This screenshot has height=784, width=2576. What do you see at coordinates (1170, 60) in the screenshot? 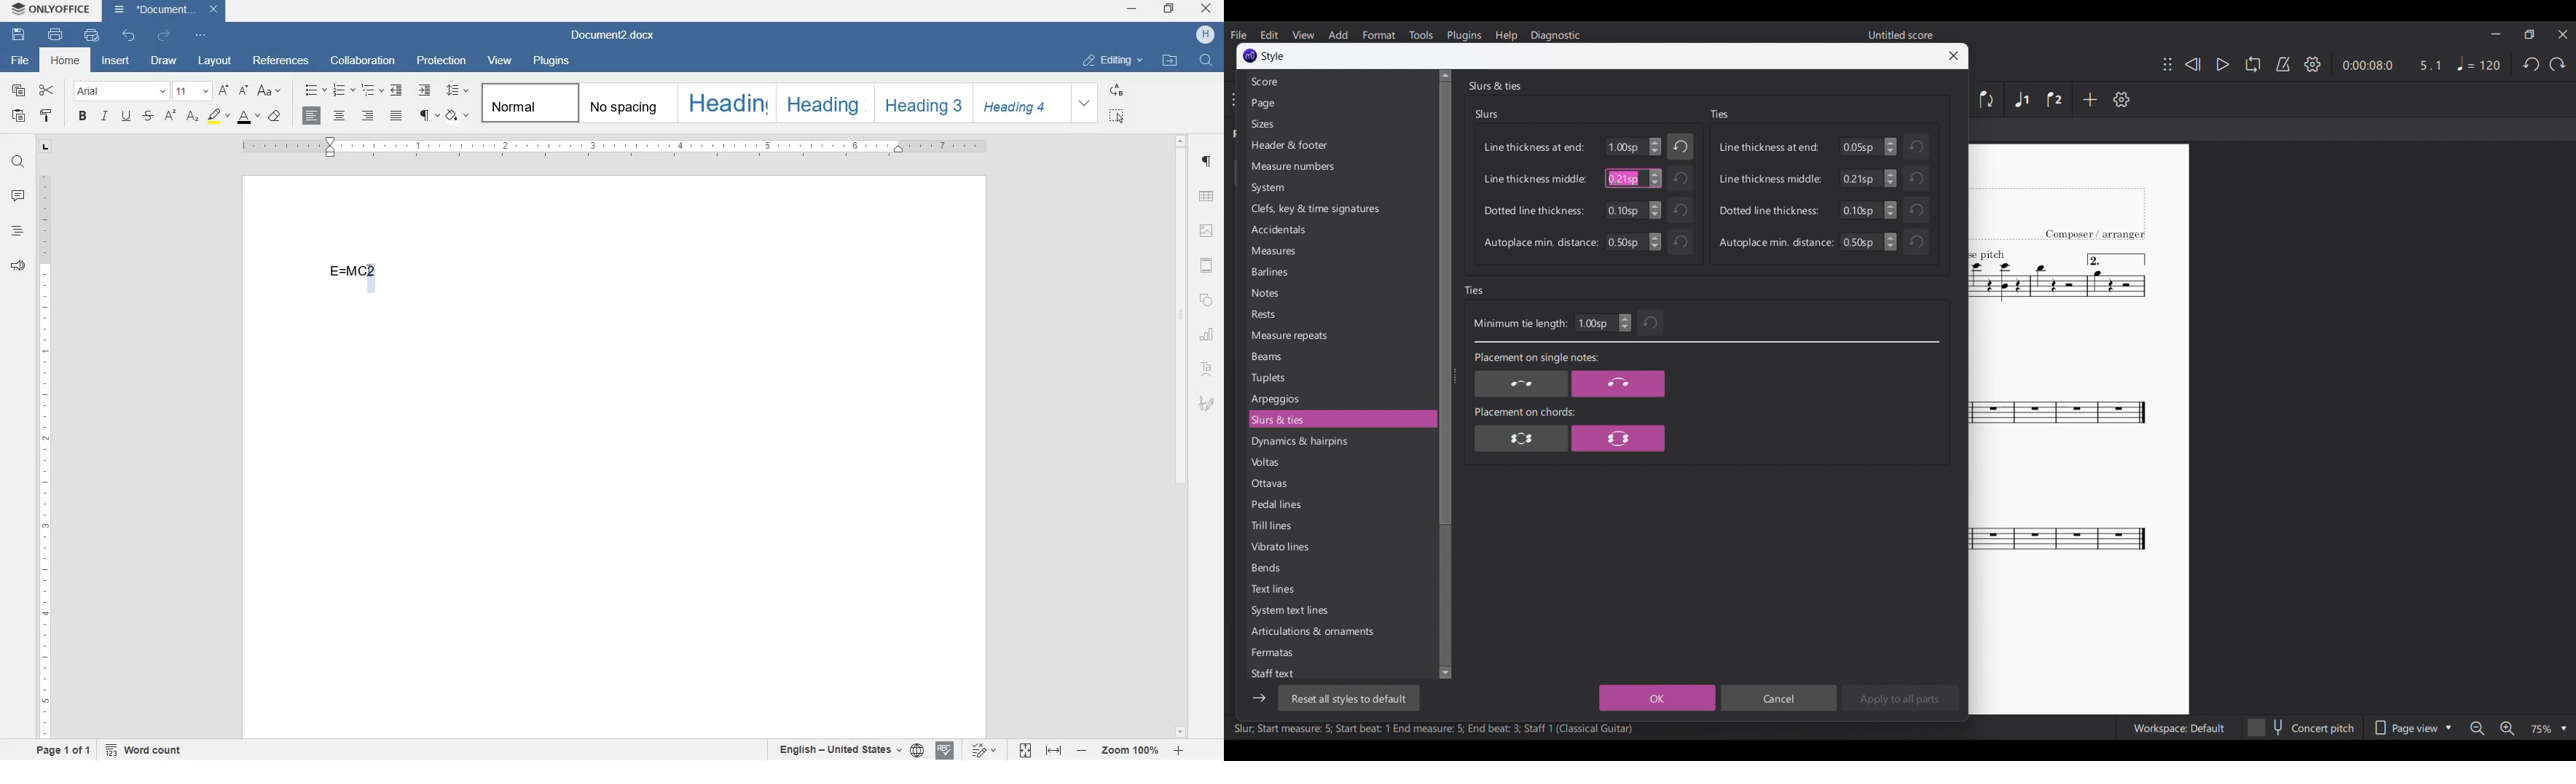
I see `open file location` at bounding box center [1170, 60].